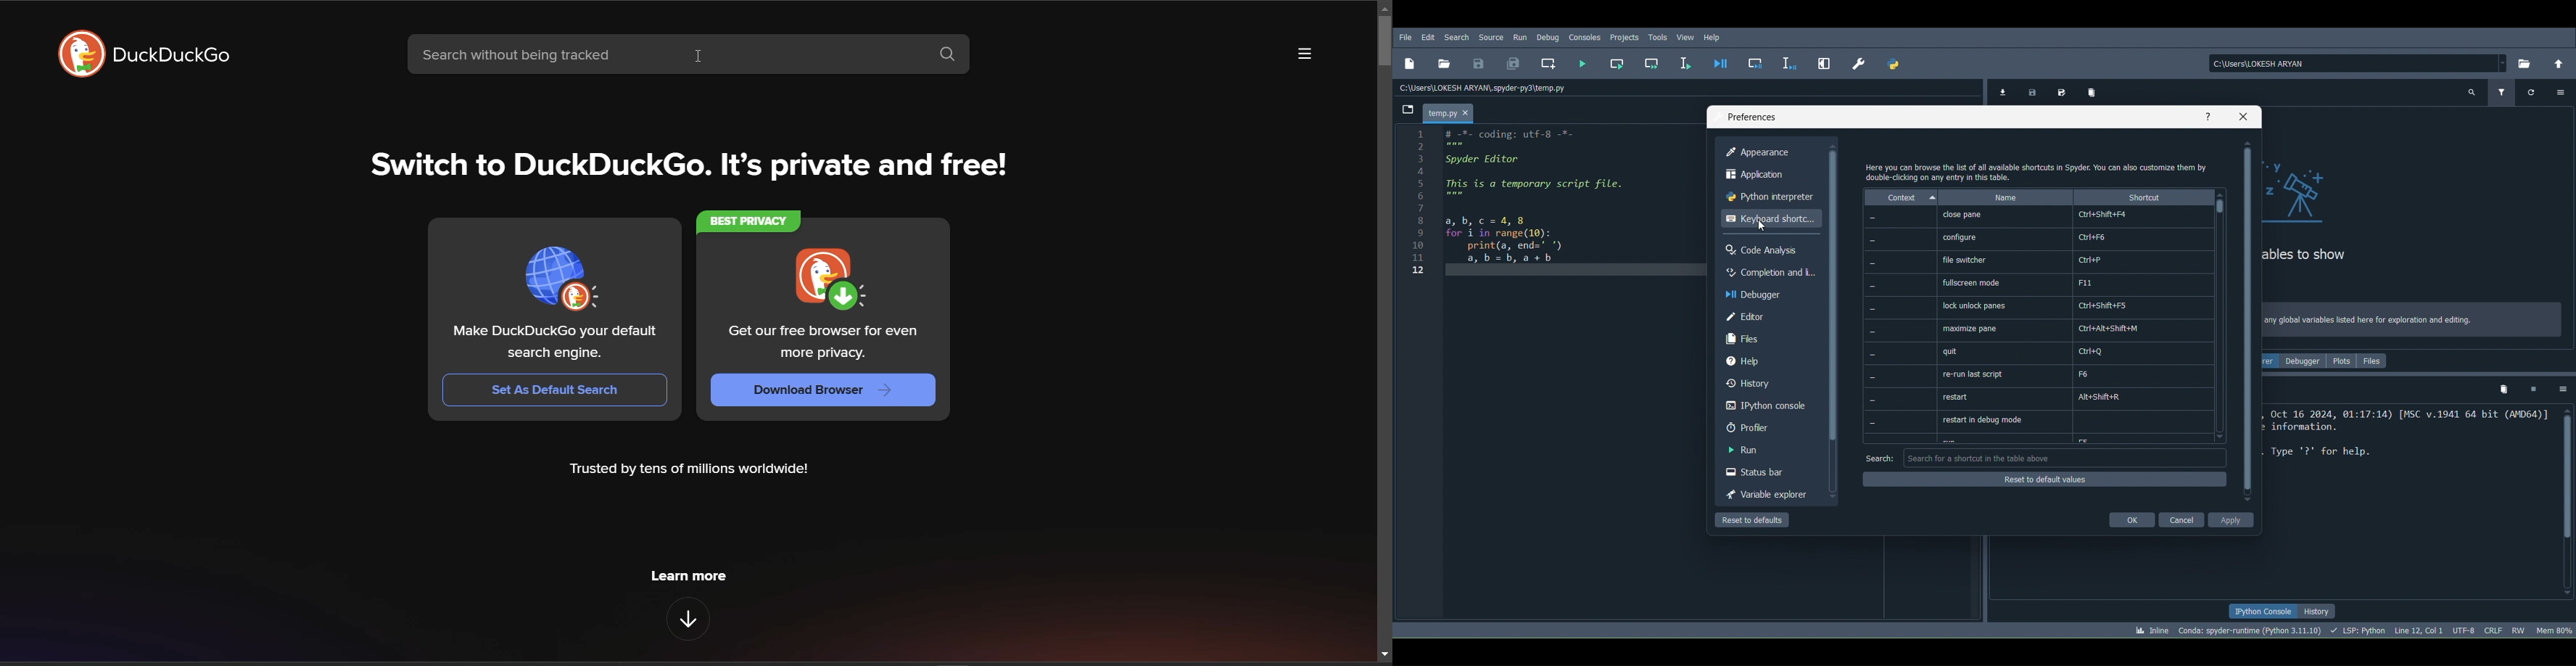  Describe the element at coordinates (1833, 316) in the screenshot. I see `Scrollbar` at that location.